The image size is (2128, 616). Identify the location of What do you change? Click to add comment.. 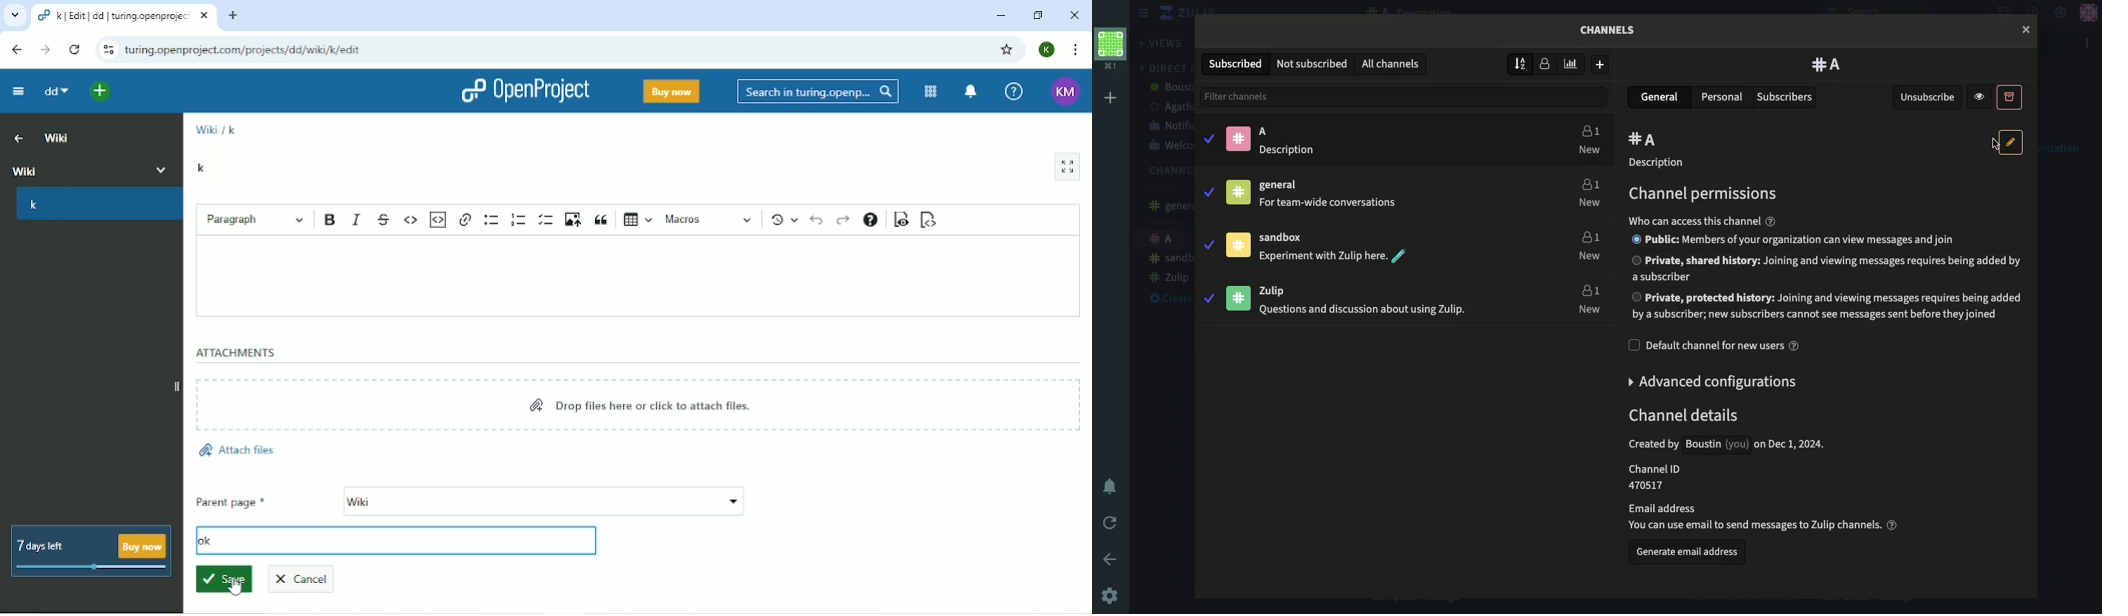
(413, 541).